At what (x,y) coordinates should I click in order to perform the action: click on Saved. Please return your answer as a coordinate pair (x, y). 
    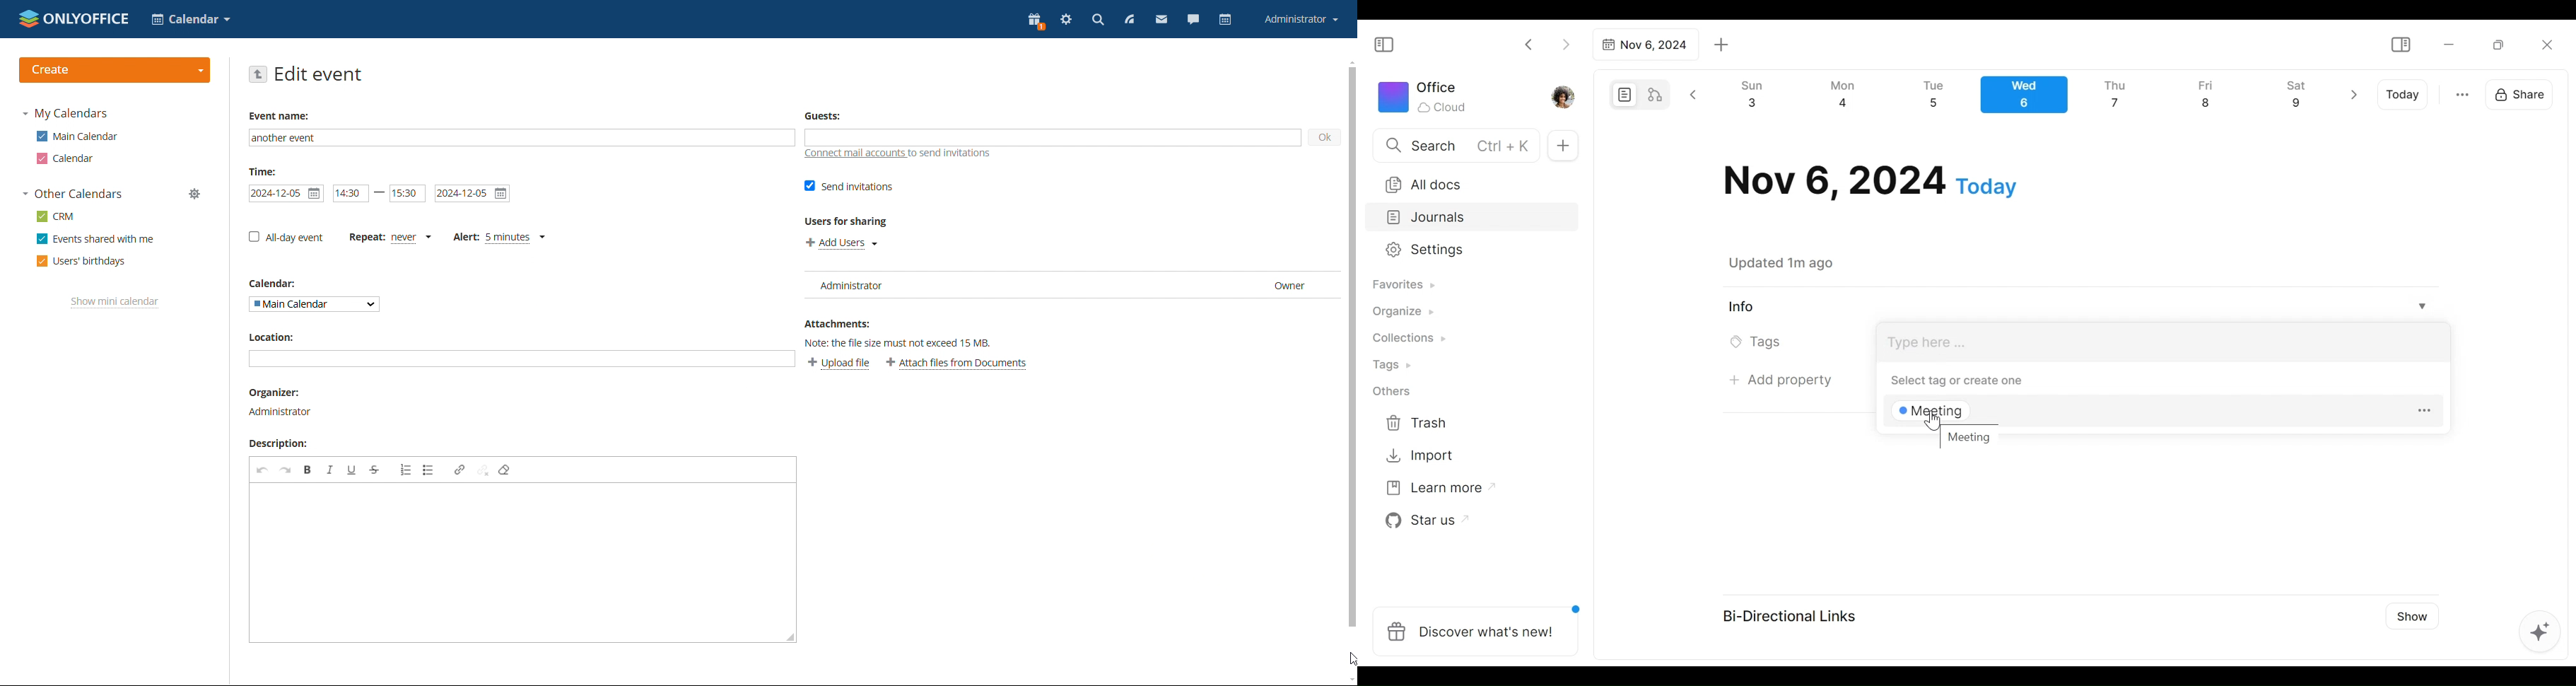
    Looking at the image, I should click on (1797, 263).